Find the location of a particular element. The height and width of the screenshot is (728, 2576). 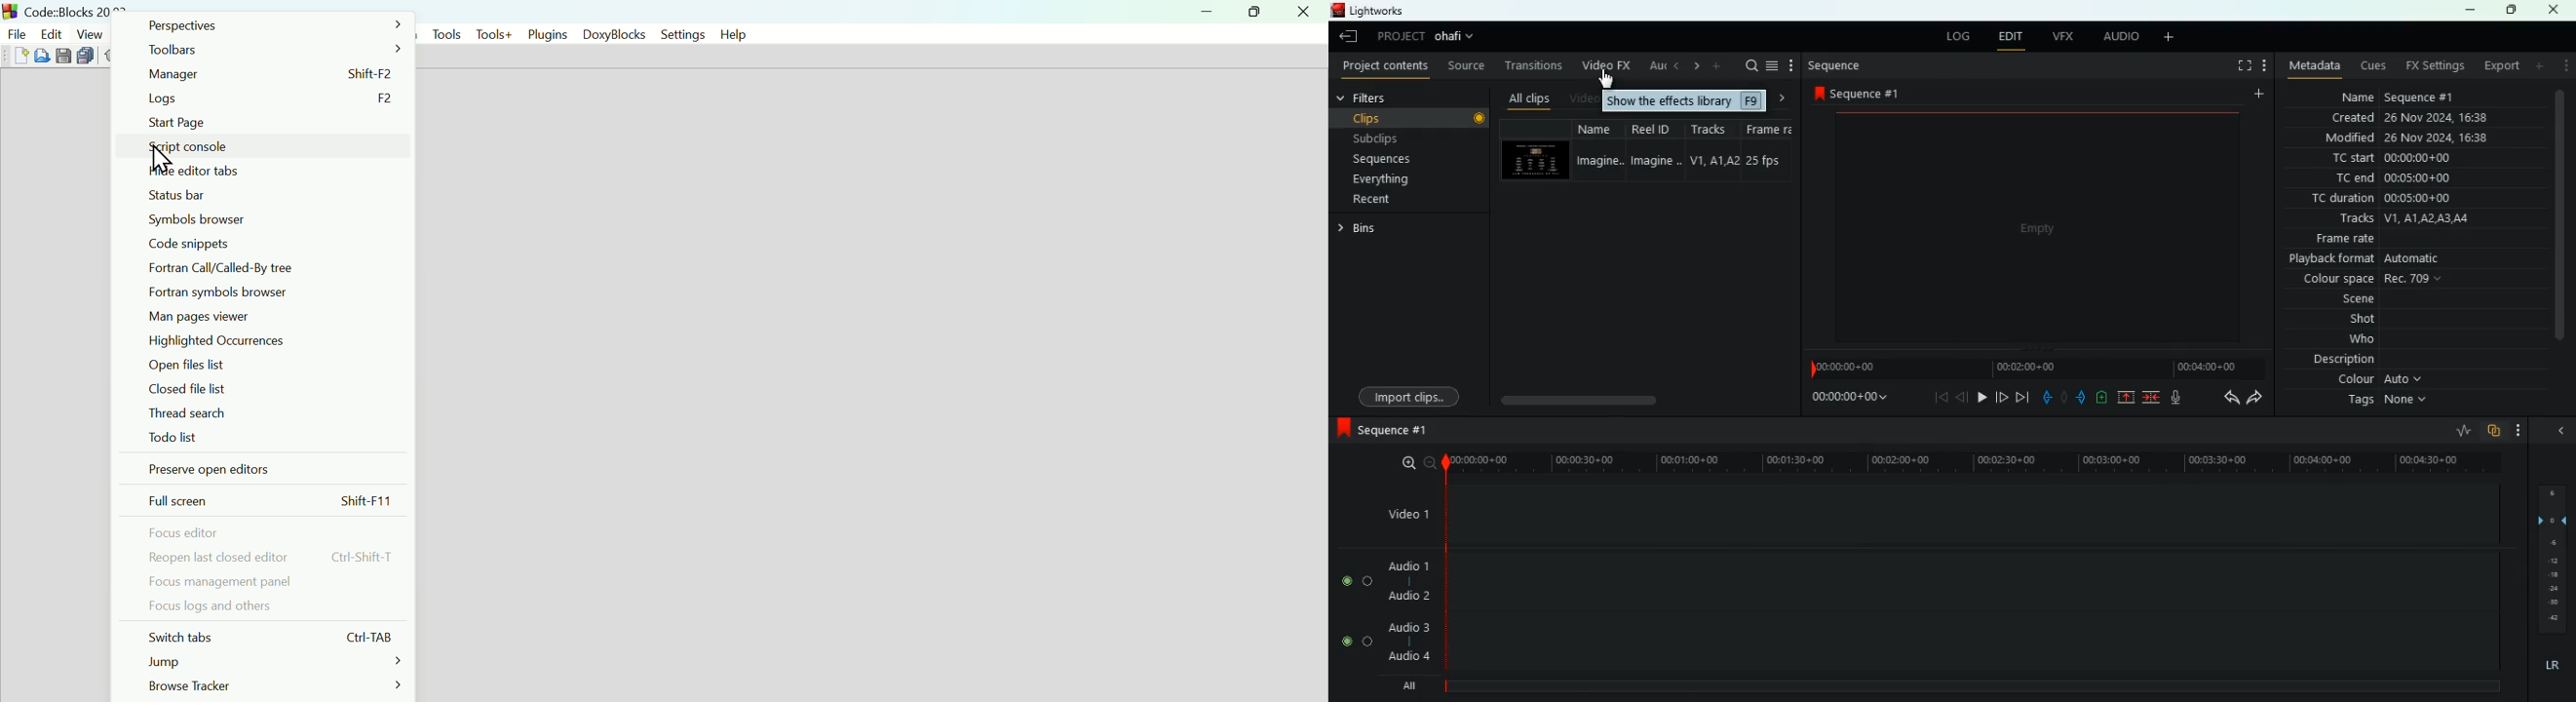

project name is located at coordinates (1457, 36).